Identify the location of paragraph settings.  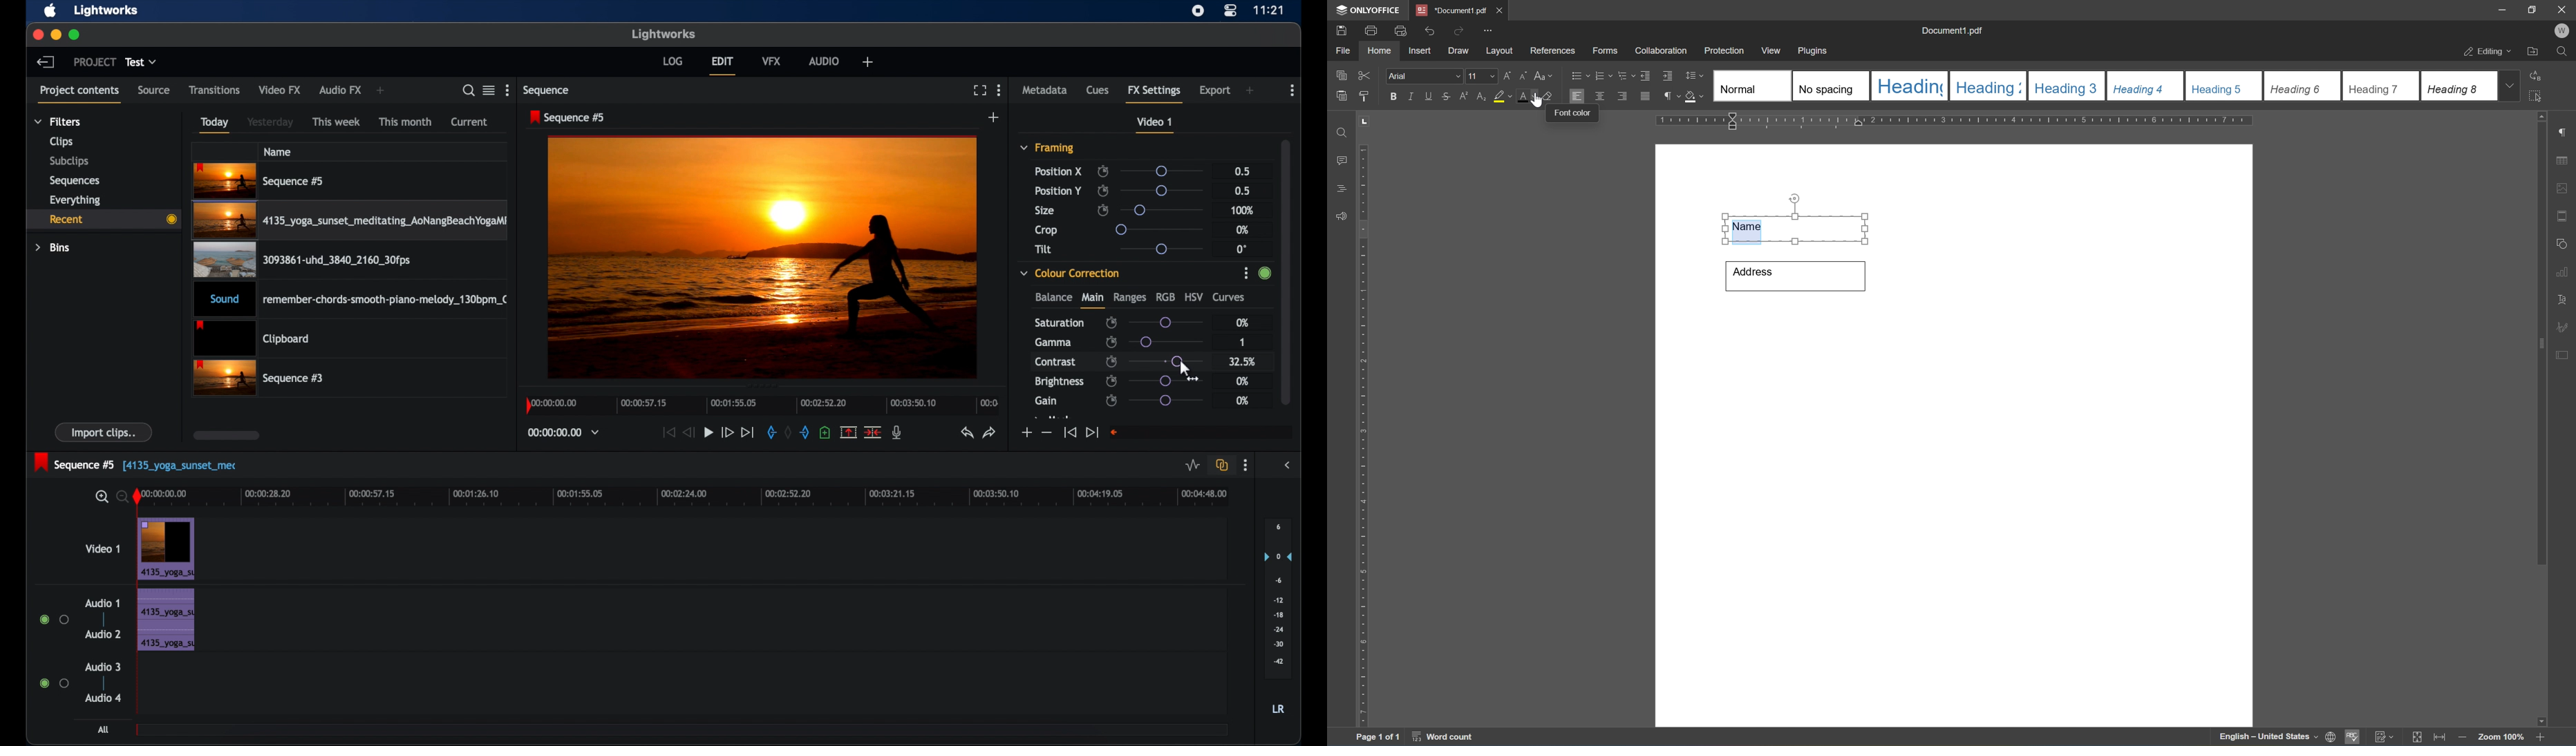
(2564, 130).